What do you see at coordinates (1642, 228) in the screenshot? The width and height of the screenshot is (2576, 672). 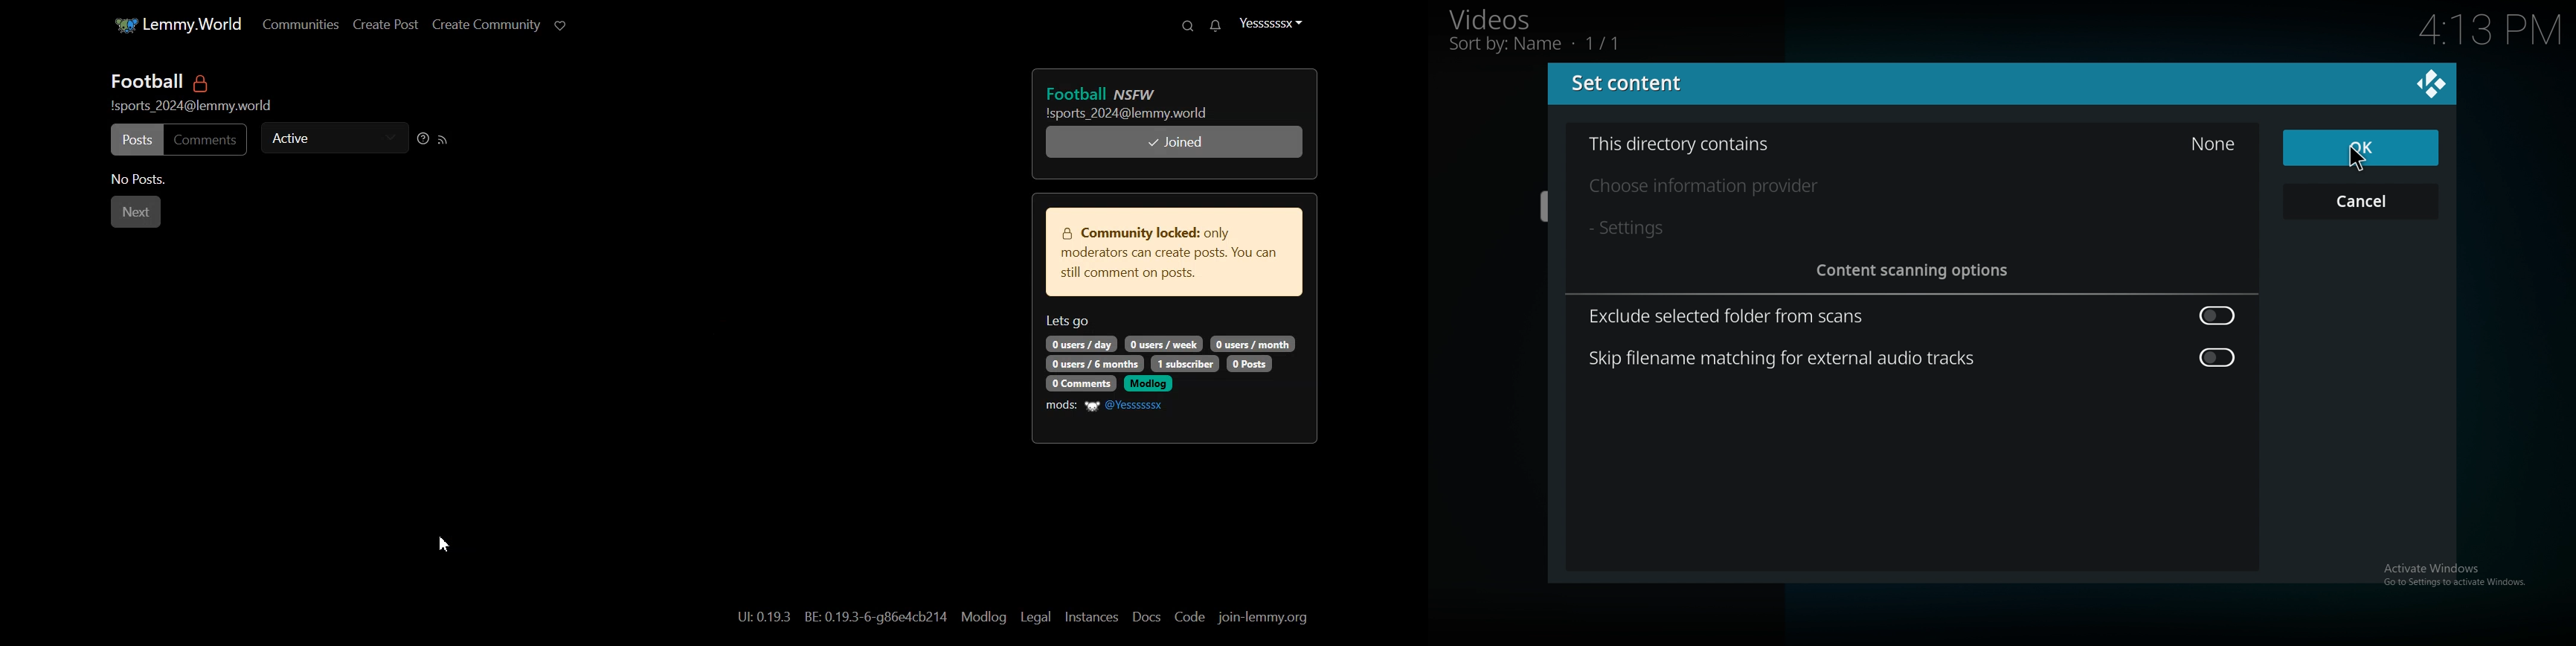 I see `settings` at bounding box center [1642, 228].